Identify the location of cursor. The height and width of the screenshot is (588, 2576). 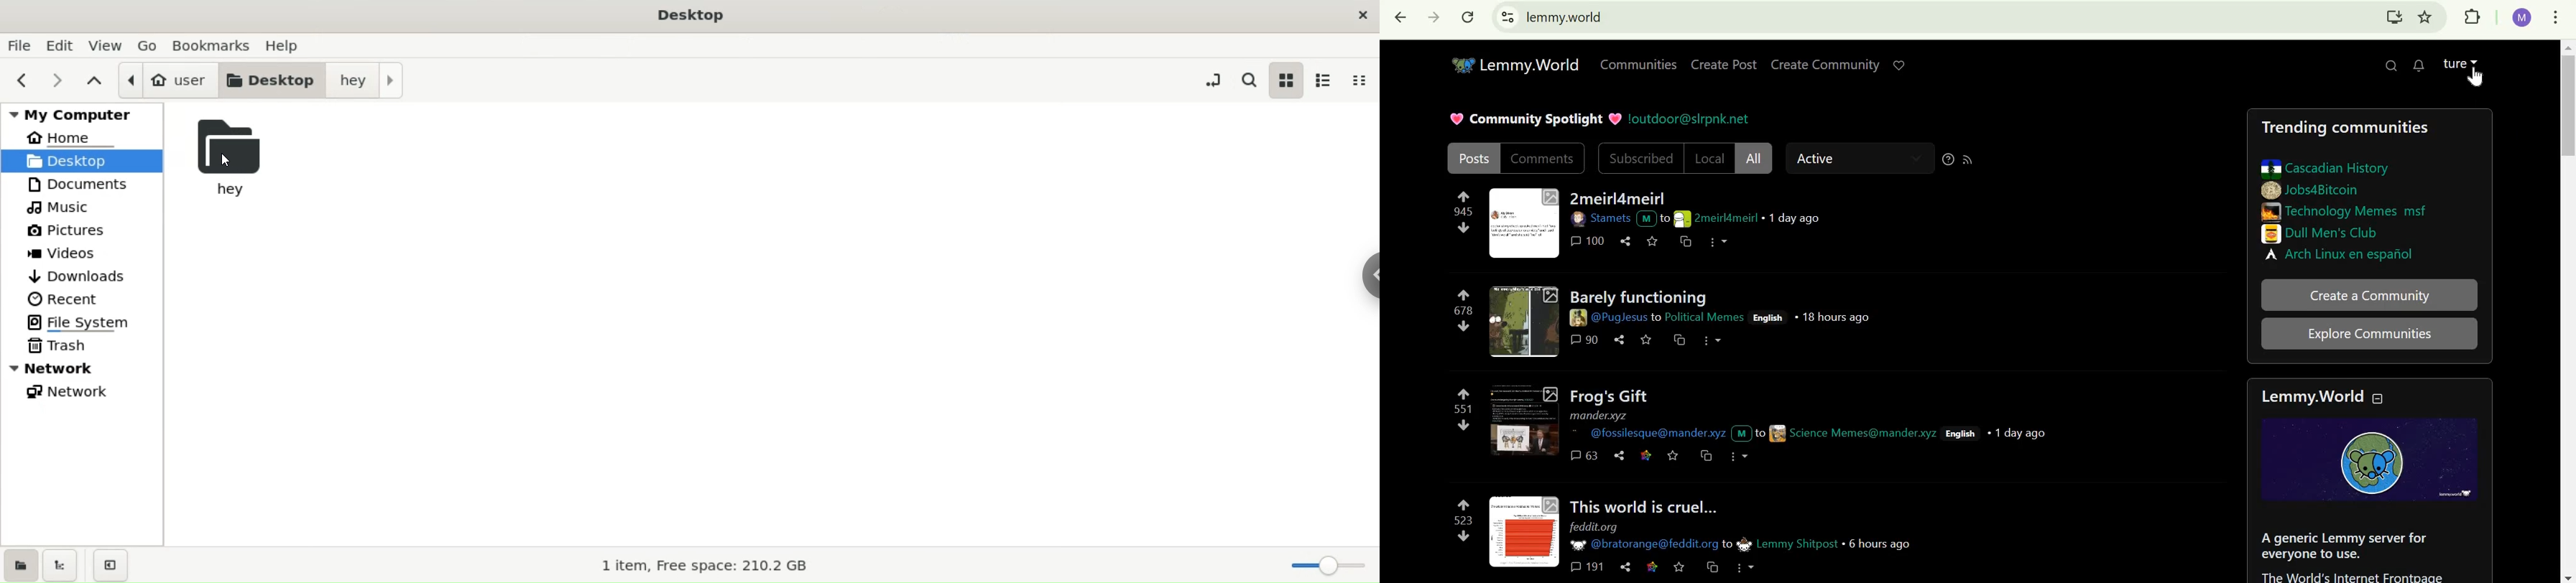
(2477, 80).